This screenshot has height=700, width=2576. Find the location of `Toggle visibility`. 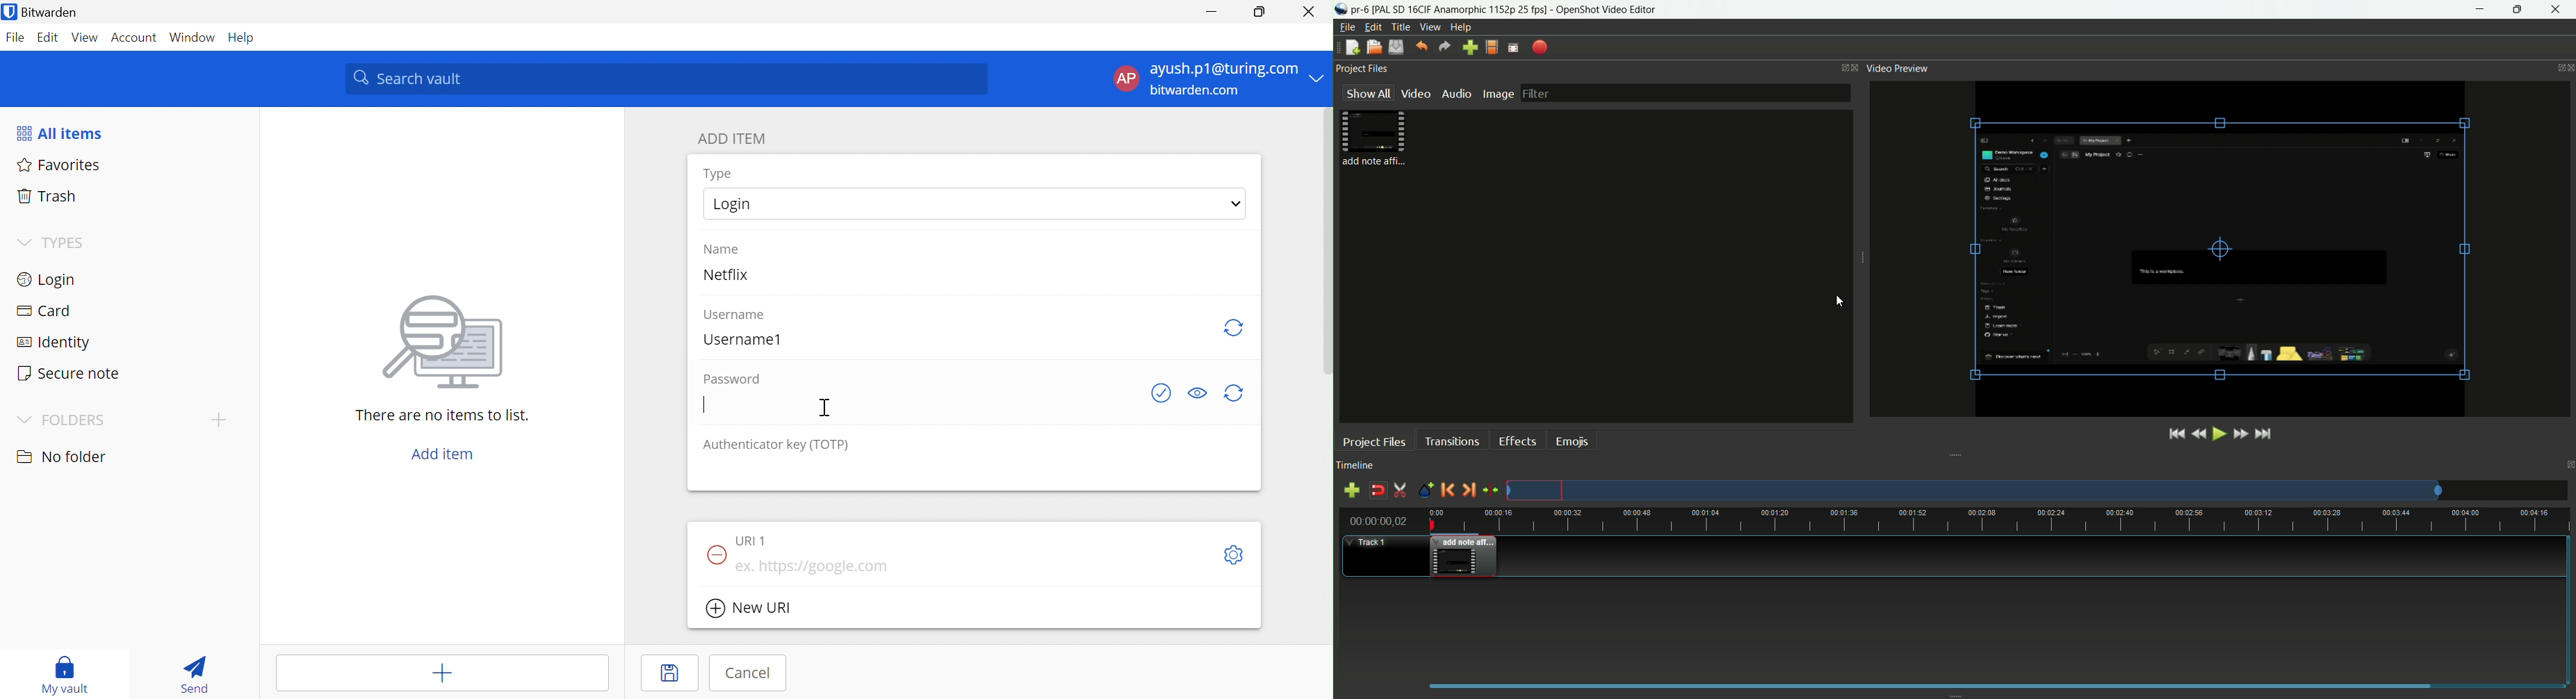

Toggle visibility is located at coordinates (1198, 393).